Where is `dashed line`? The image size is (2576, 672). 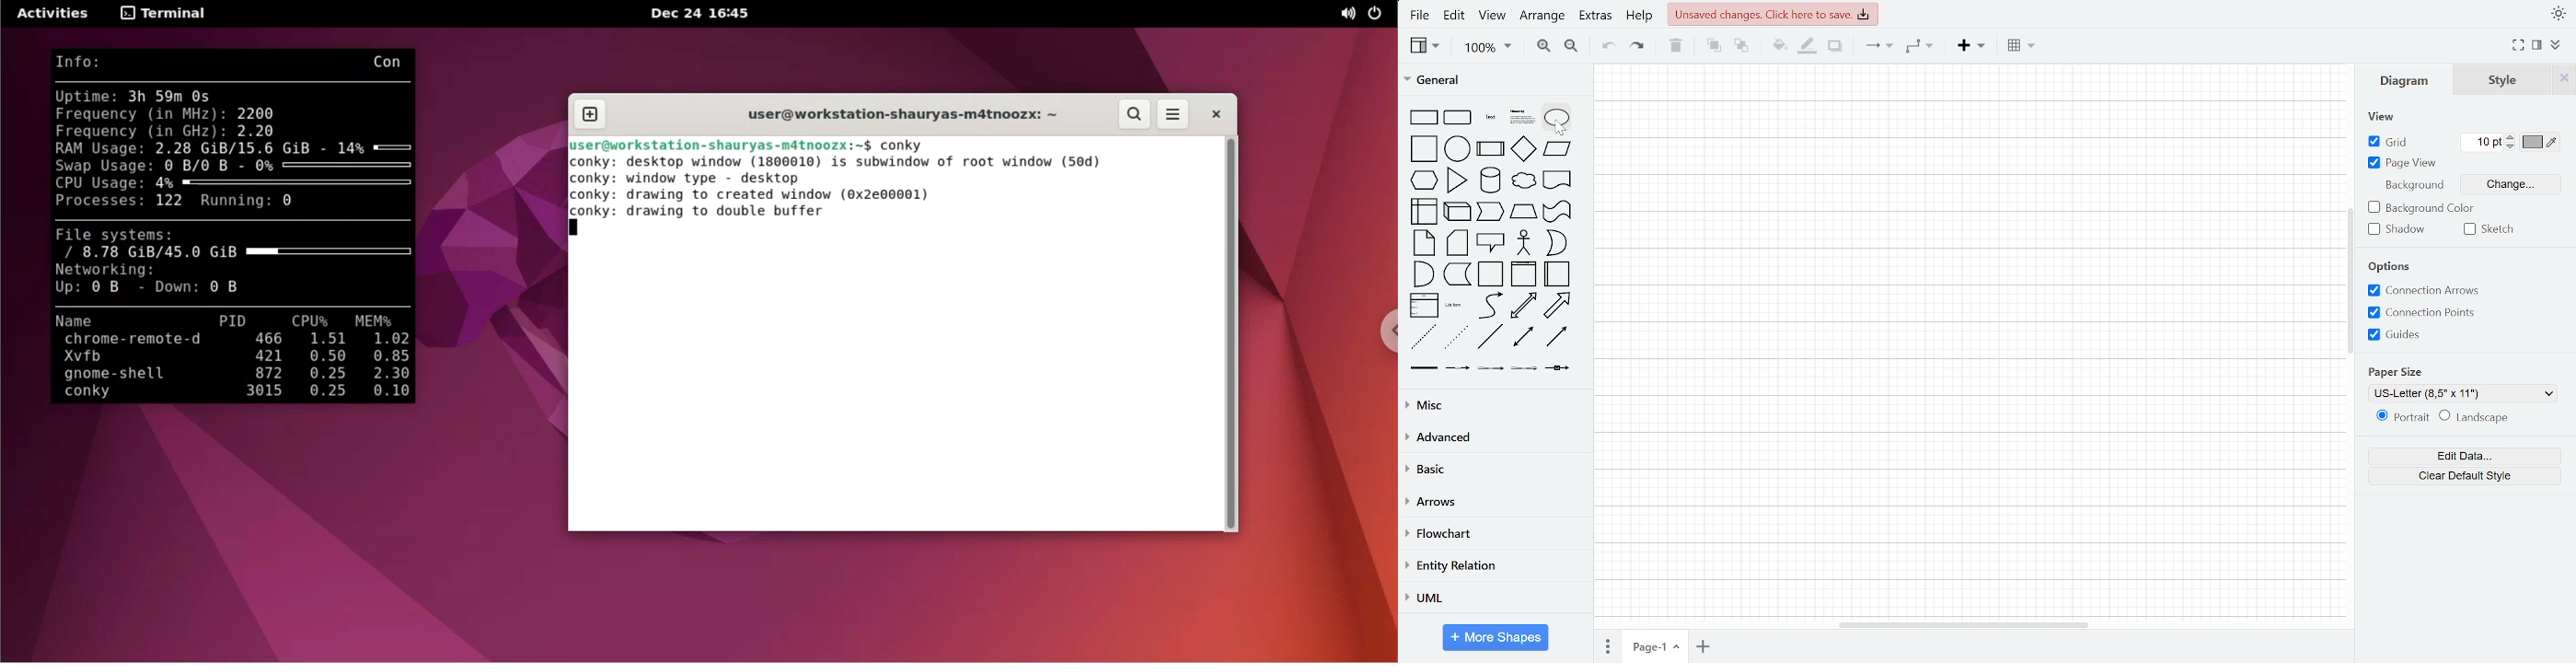 dashed line is located at coordinates (1422, 336).